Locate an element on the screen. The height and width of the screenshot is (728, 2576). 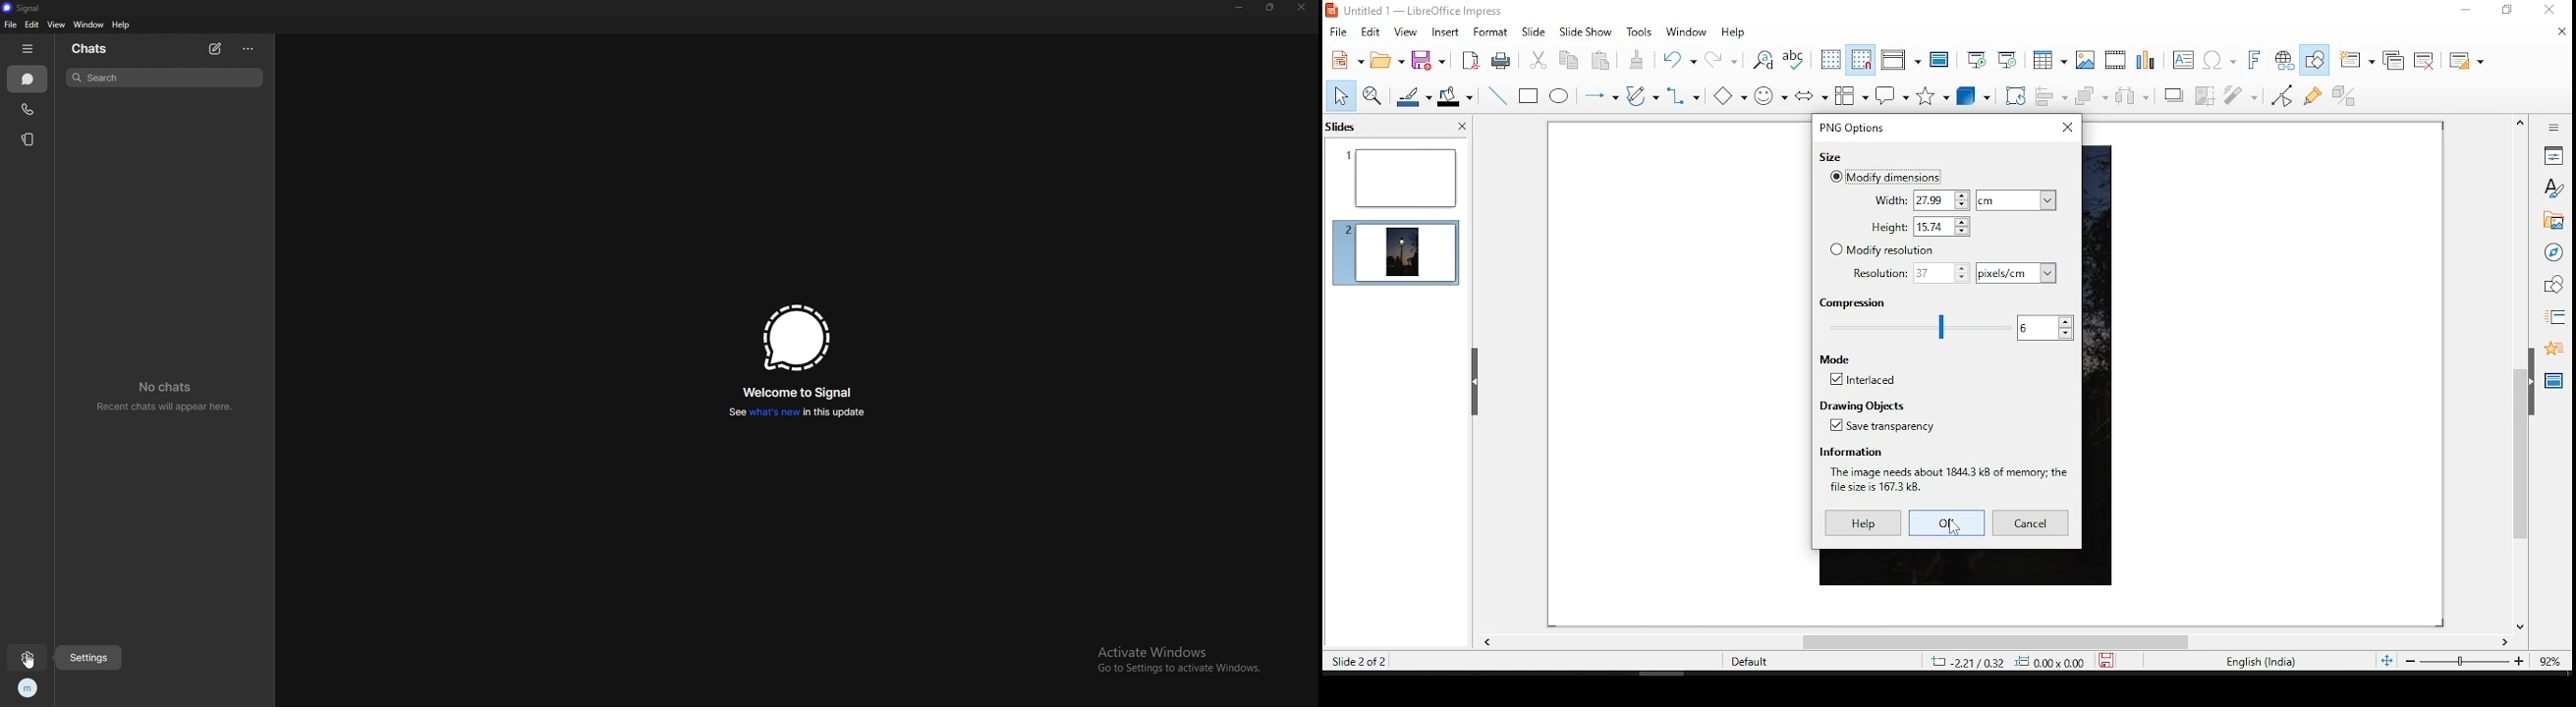
ellipse is located at coordinates (1560, 96).